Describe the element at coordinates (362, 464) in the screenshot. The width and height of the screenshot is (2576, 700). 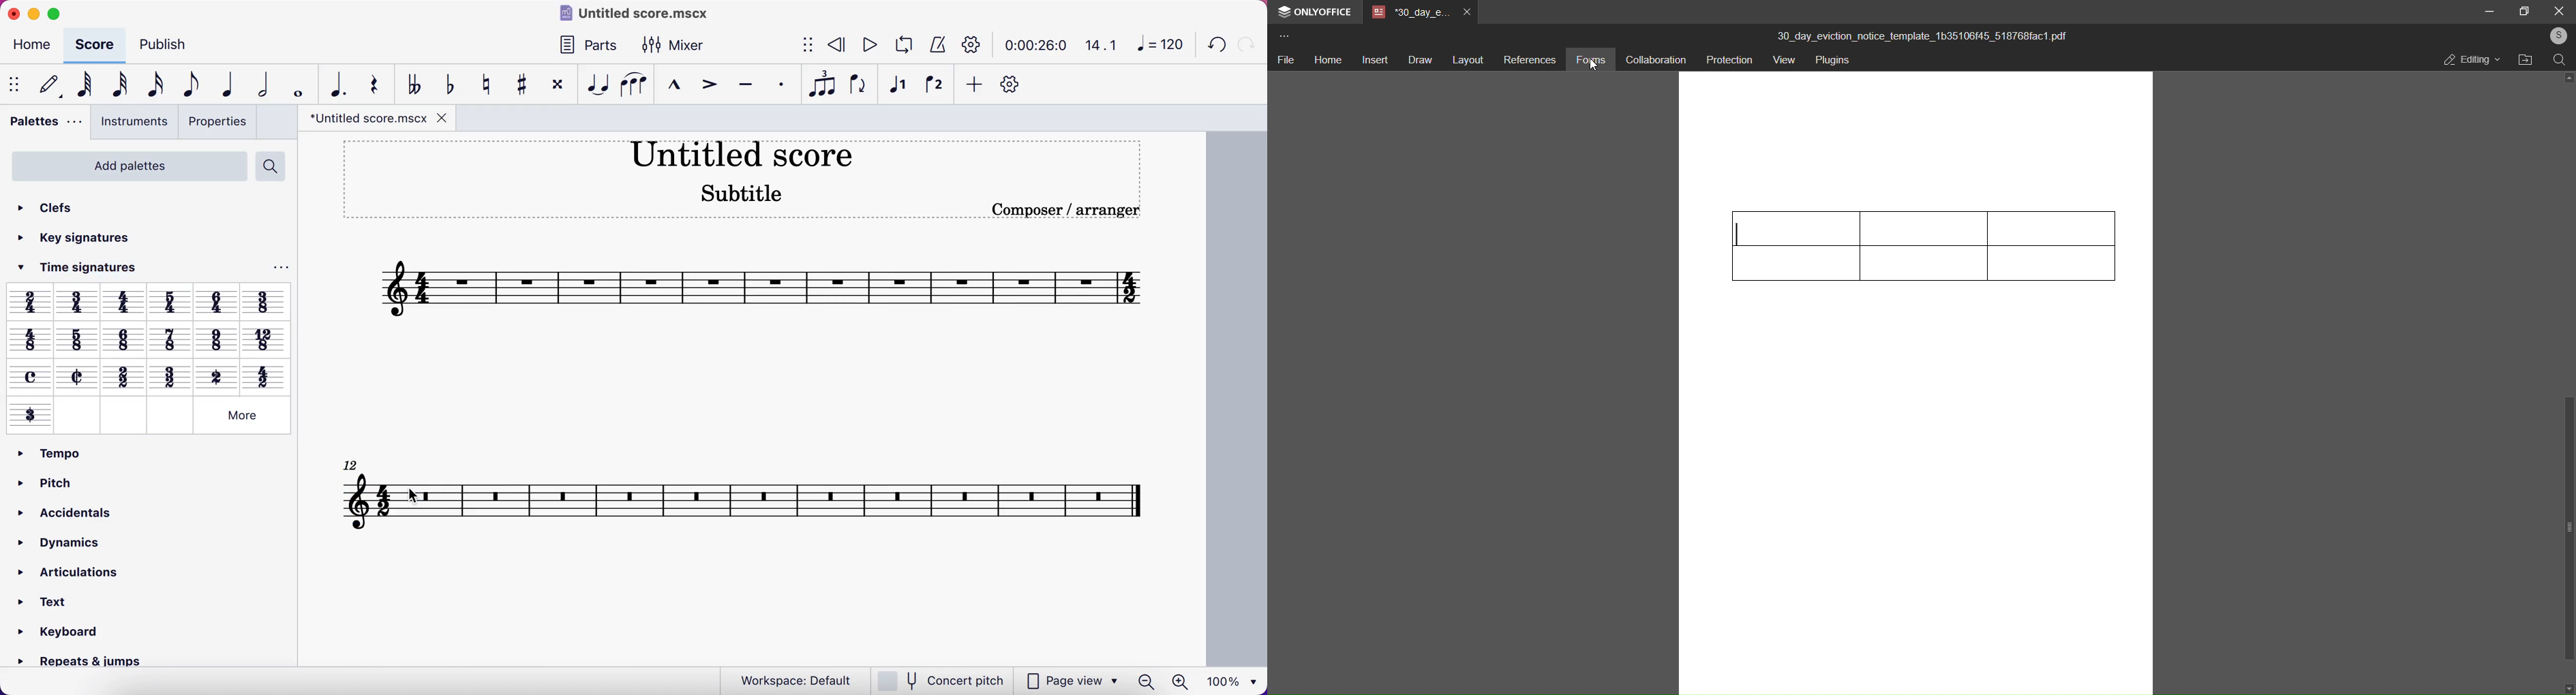
I see `12` at that location.